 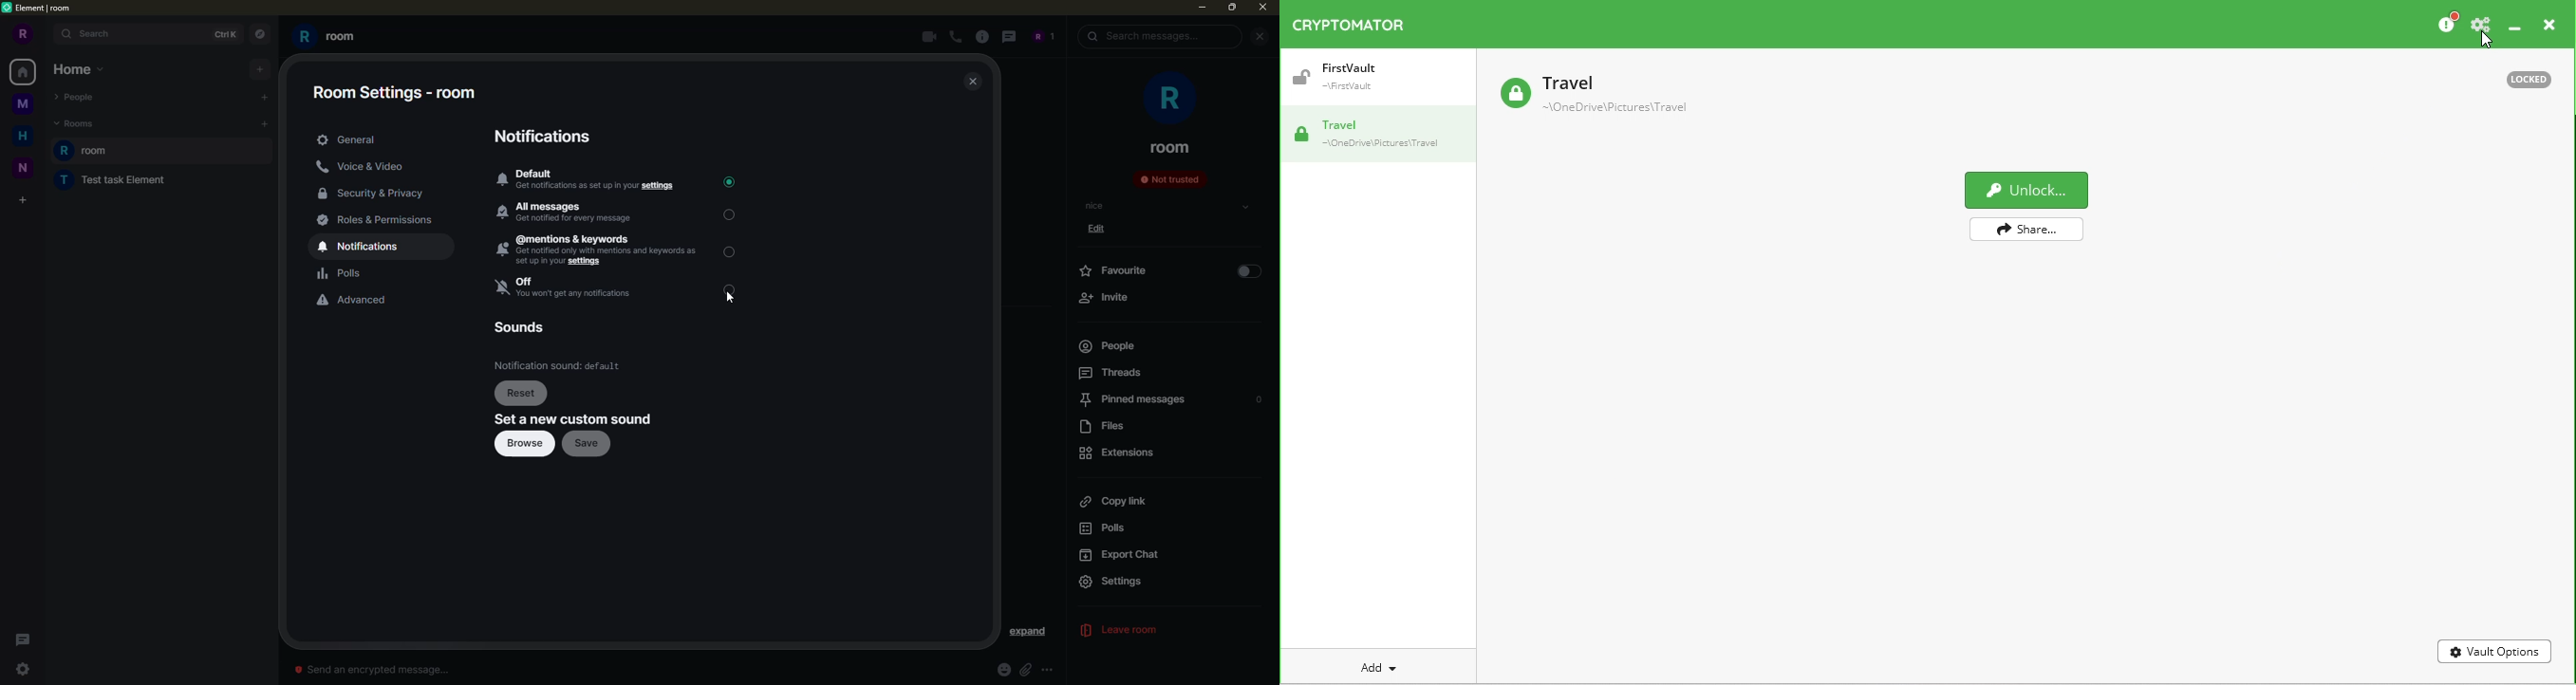 What do you see at coordinates (1123, 556) in the screenshot?
I see `export chat` at bounding box center [1123, 556].